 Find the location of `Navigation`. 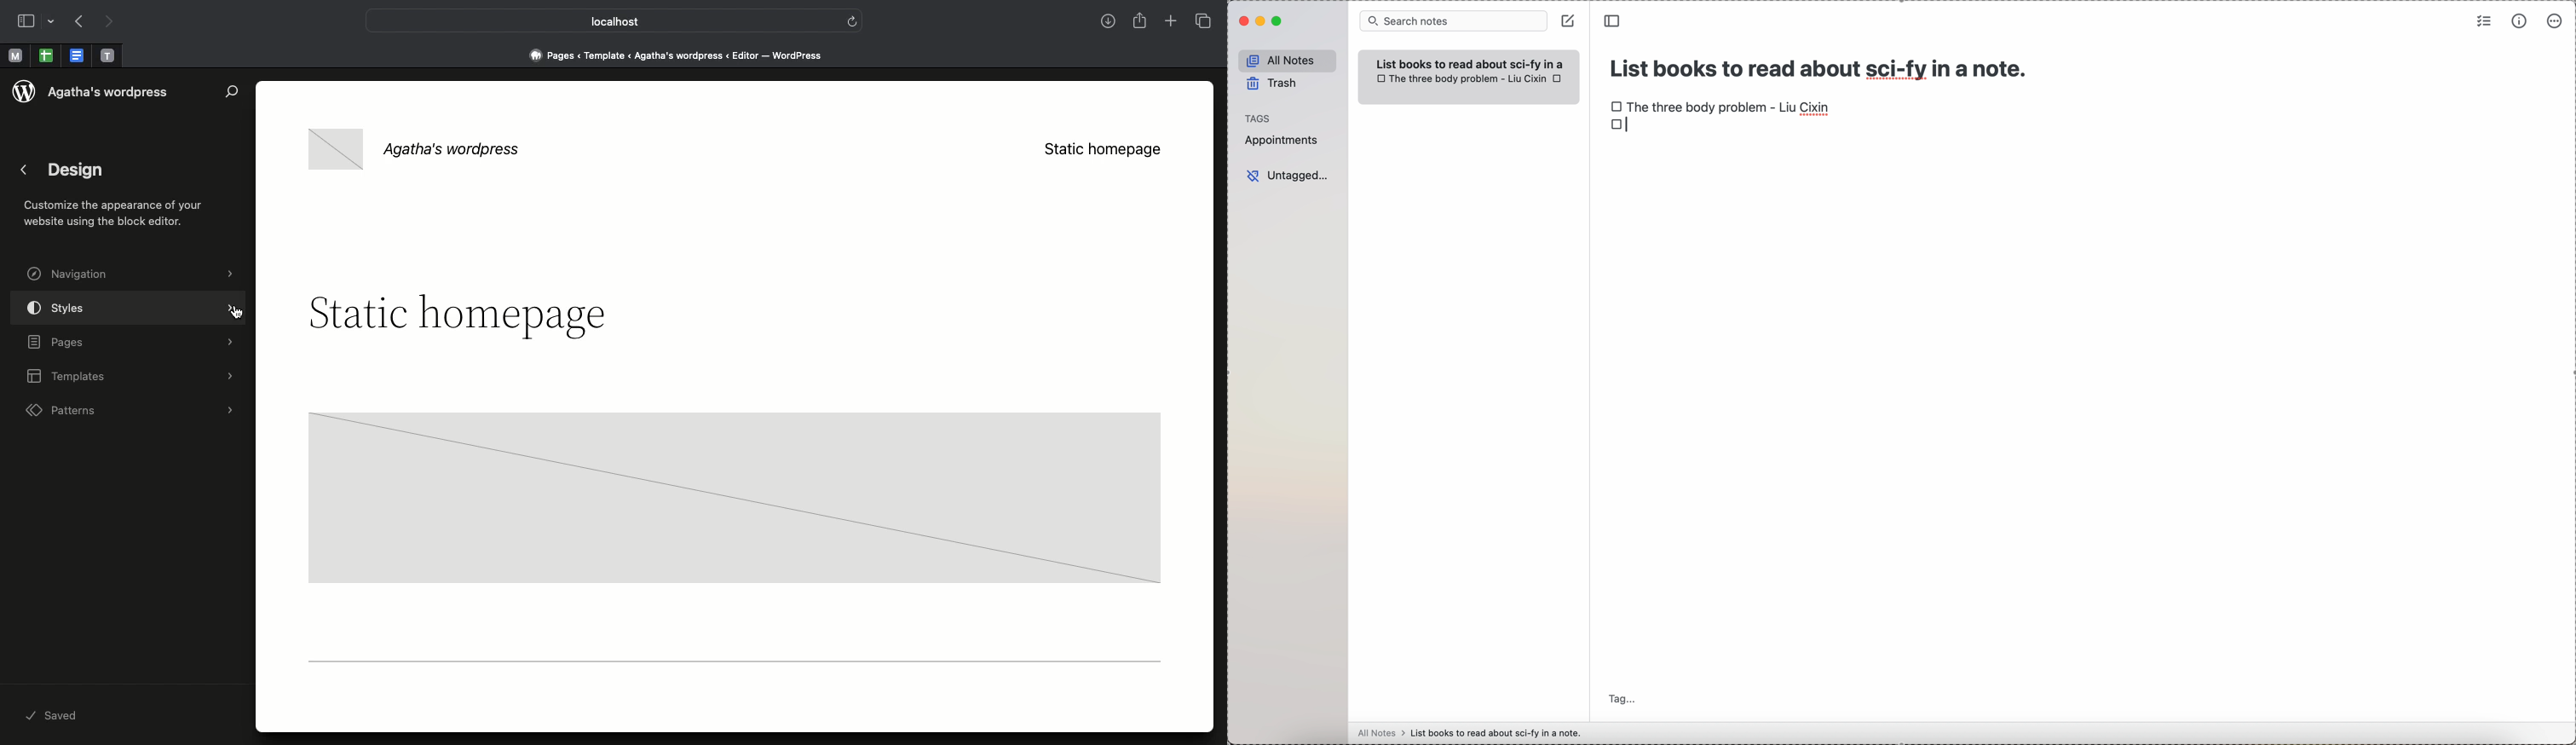

Navigation is located at coordinates (130, 274).